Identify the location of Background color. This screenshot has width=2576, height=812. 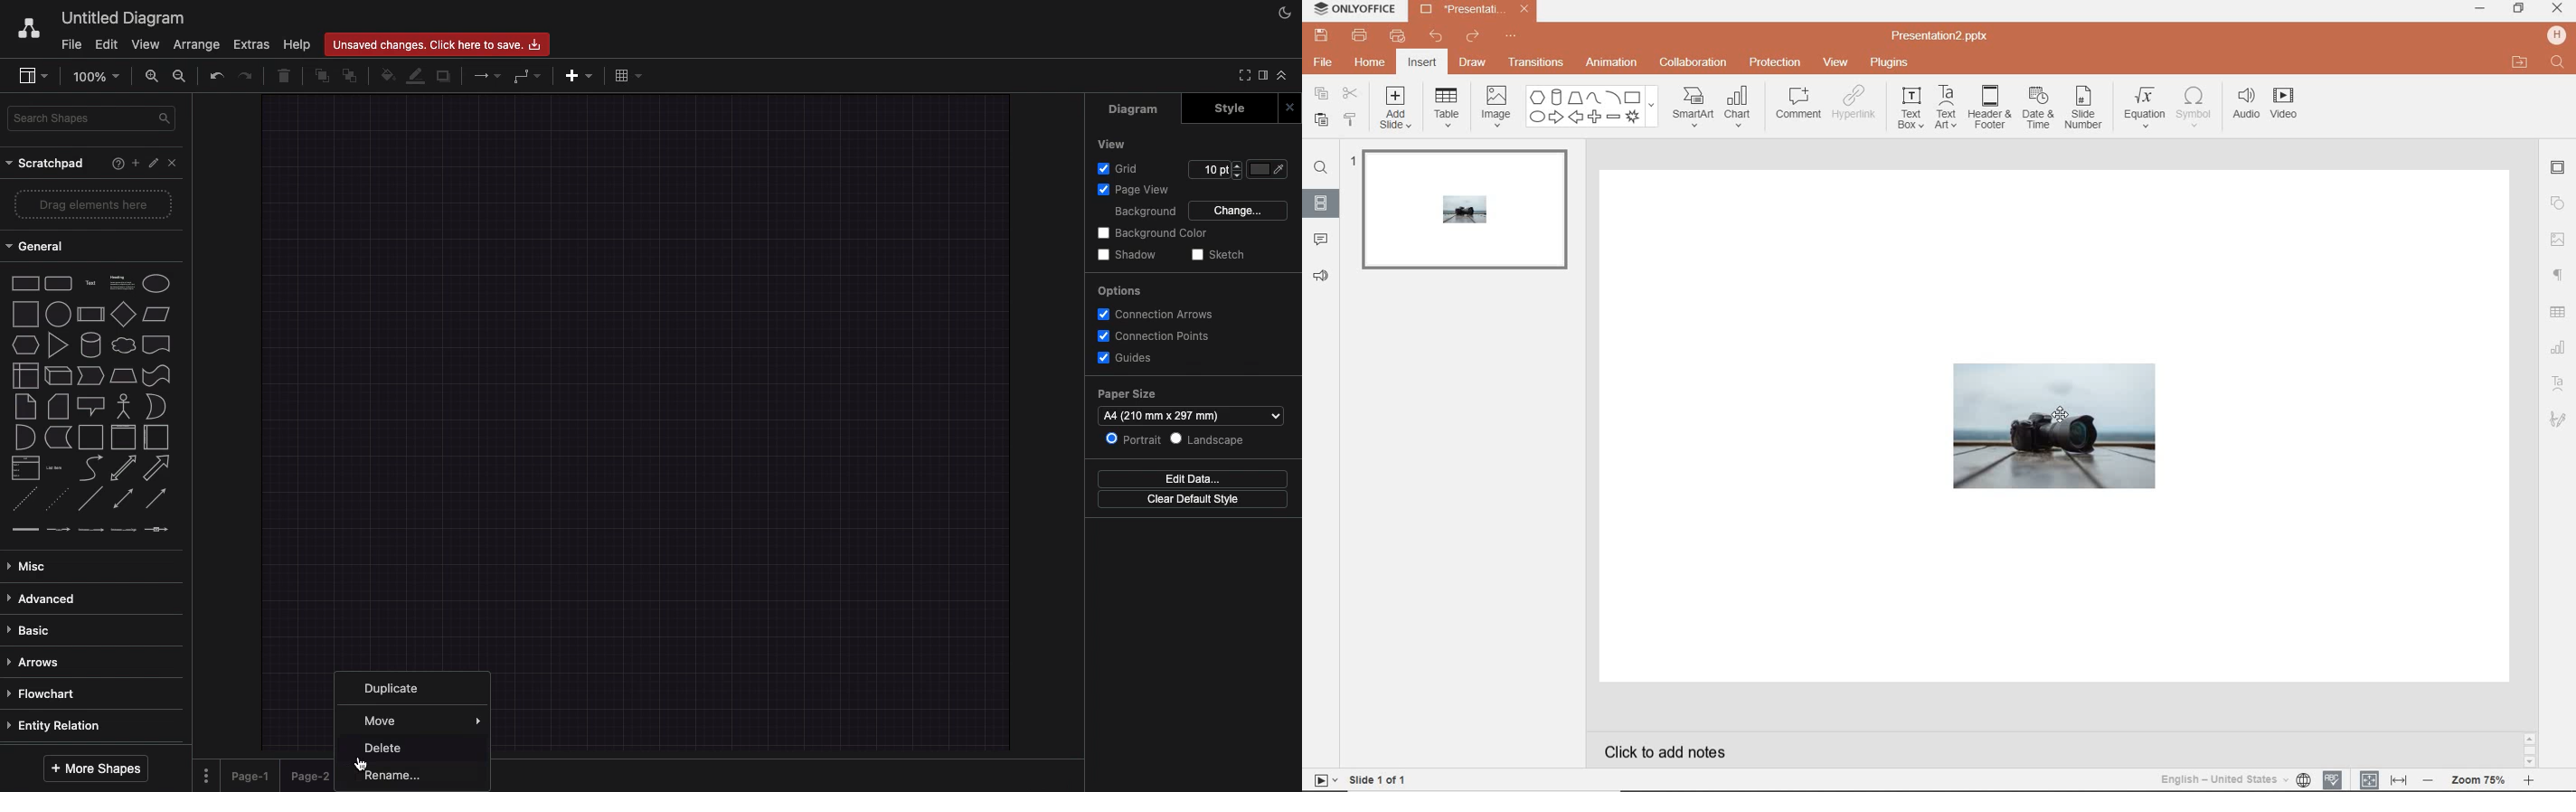
(1151, 233).